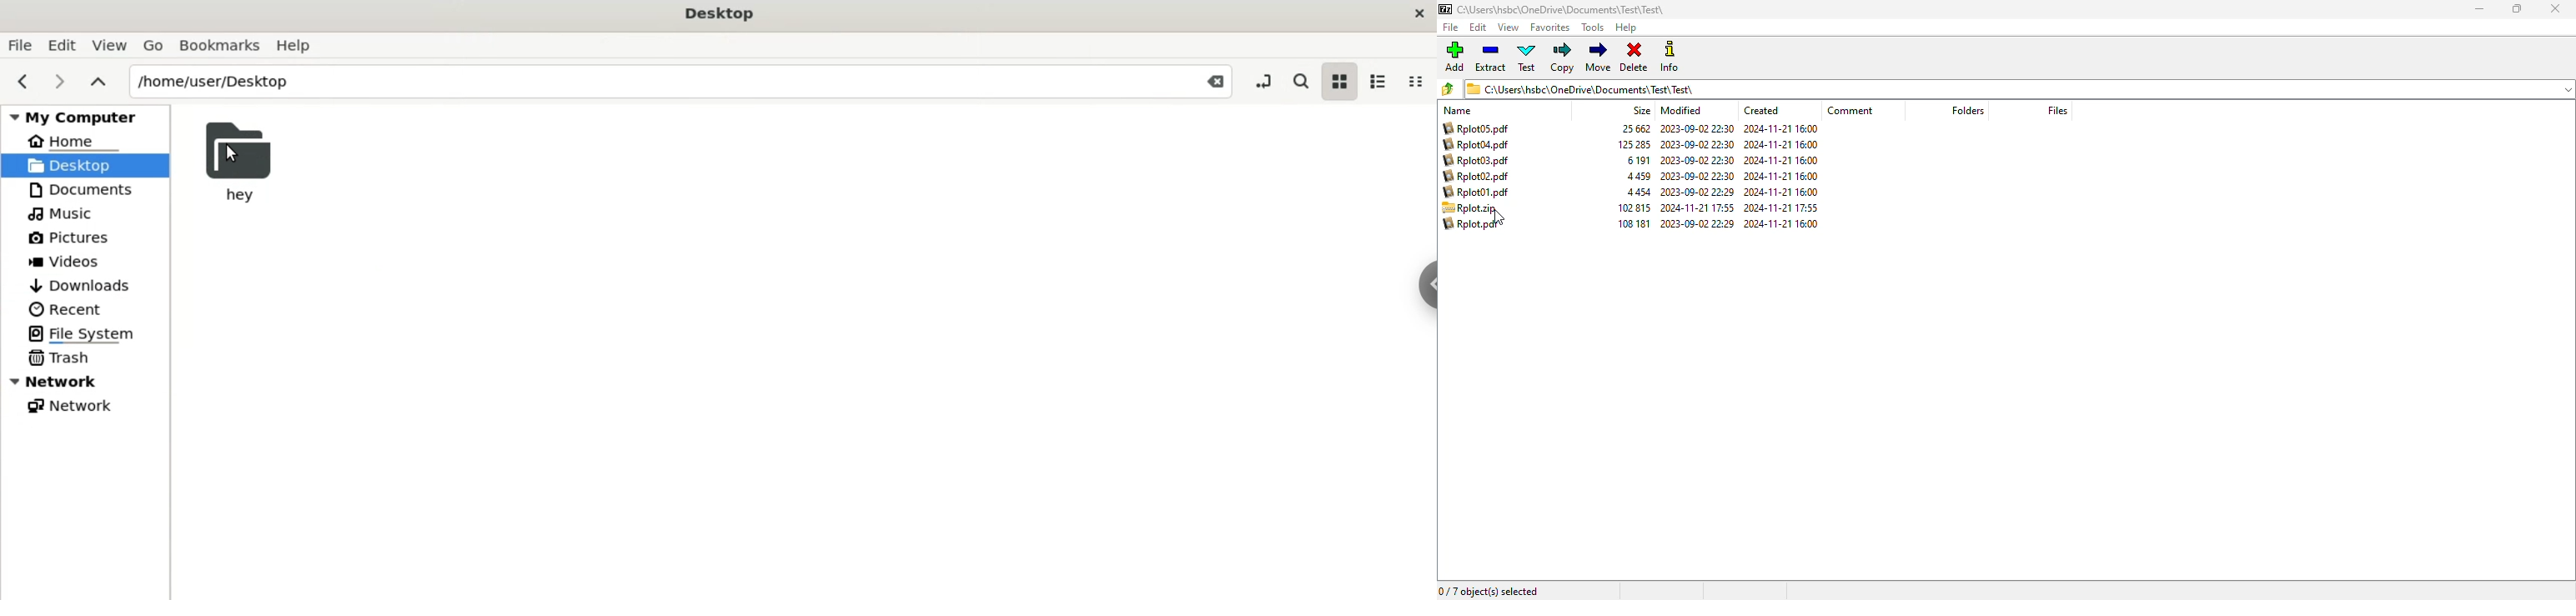 Image resolution: width=2576 pixels, height=616 pixels. I want to click on file name, so click(1471, 225).